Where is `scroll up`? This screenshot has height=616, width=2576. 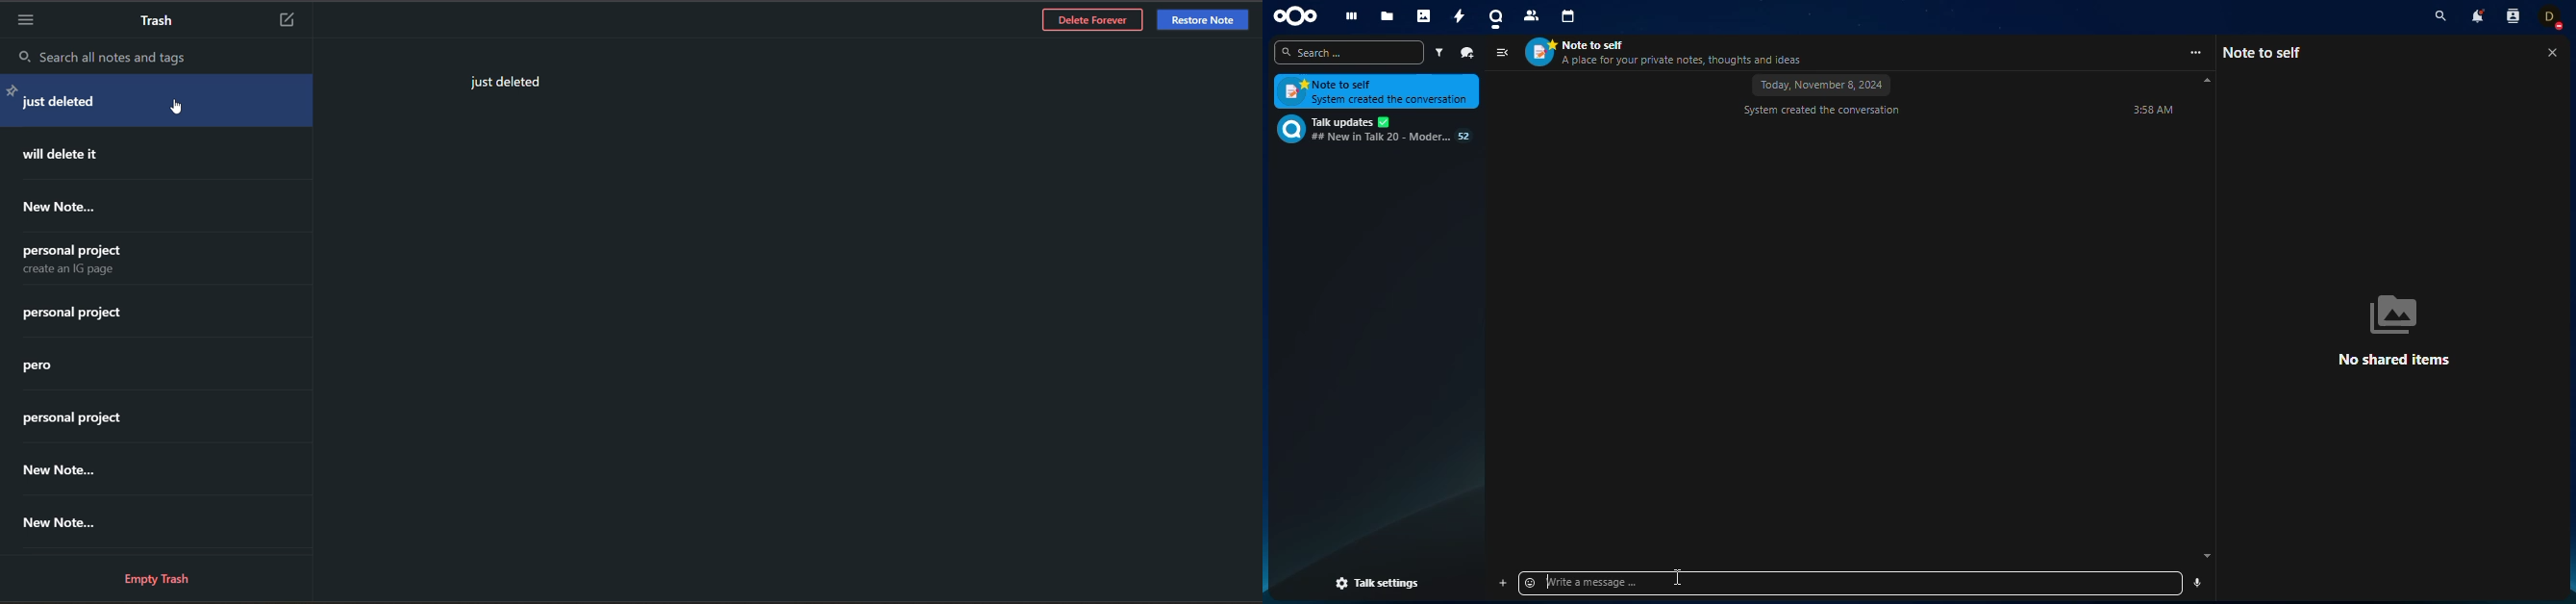
scroll up is located at coordinates (2208, 81).